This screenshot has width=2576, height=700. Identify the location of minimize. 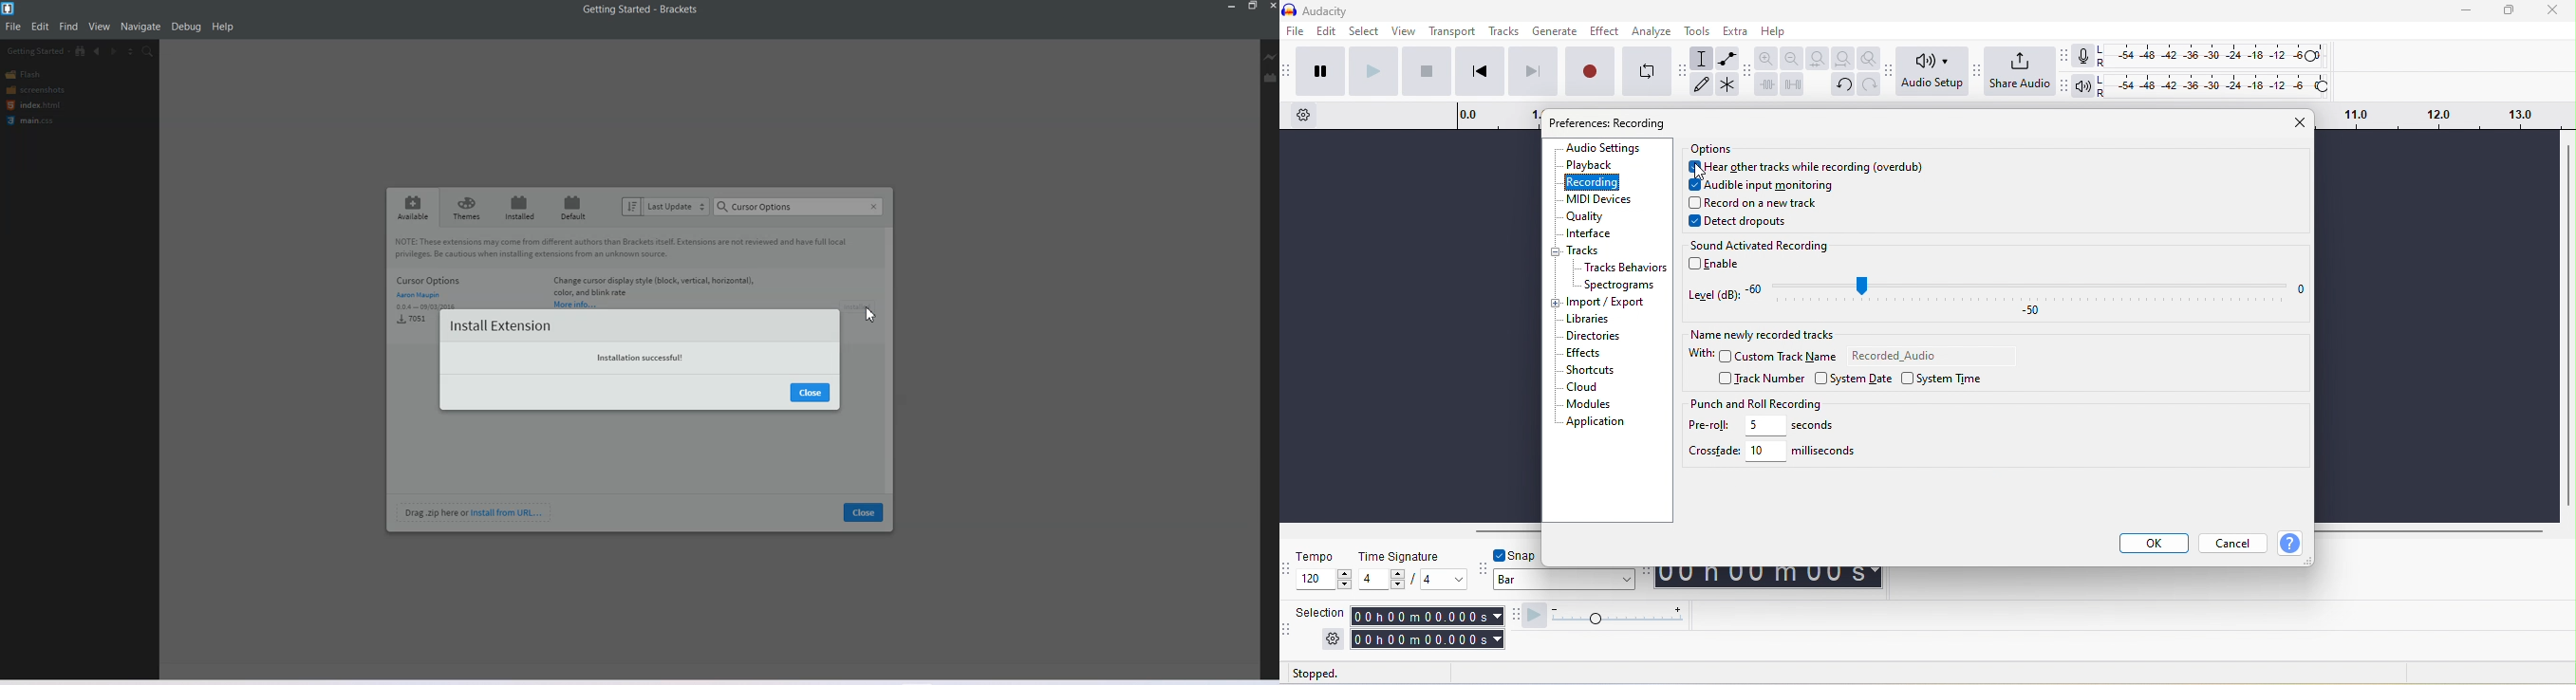
(2468, 12).